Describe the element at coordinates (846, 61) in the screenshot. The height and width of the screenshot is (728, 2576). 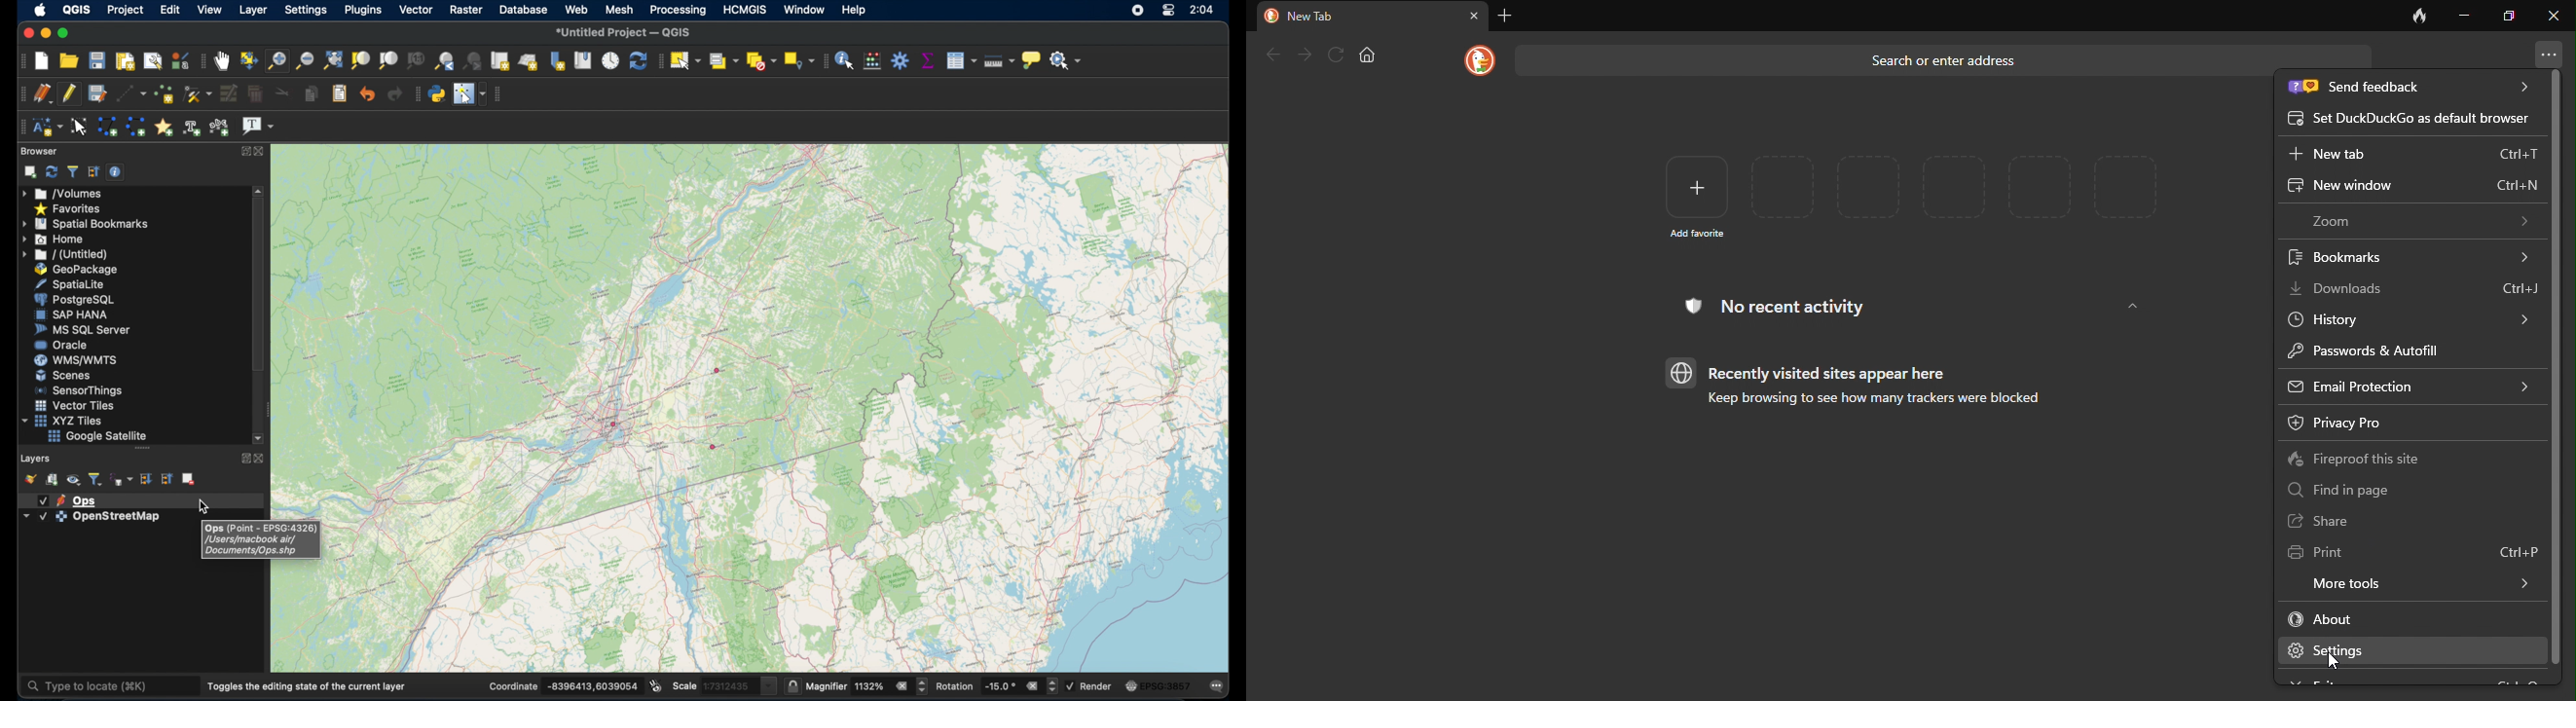
I see `identify features` at that location.